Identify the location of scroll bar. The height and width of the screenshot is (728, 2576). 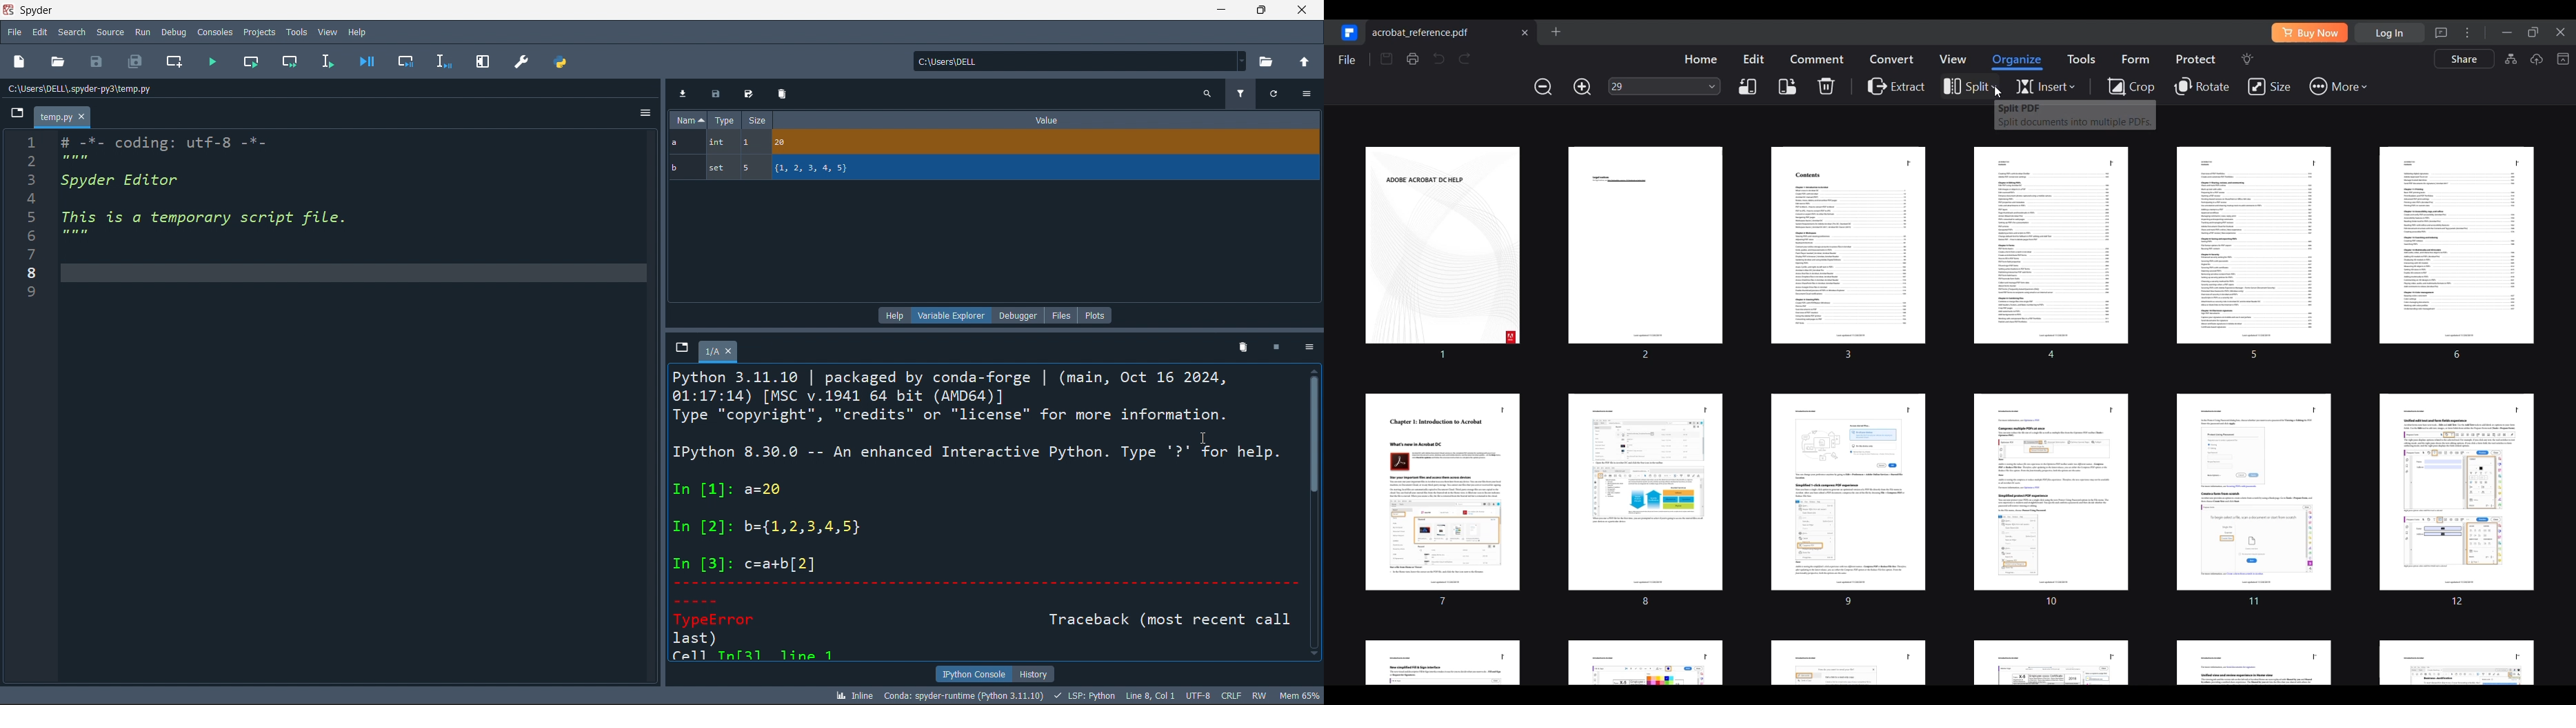
(1316, 515).